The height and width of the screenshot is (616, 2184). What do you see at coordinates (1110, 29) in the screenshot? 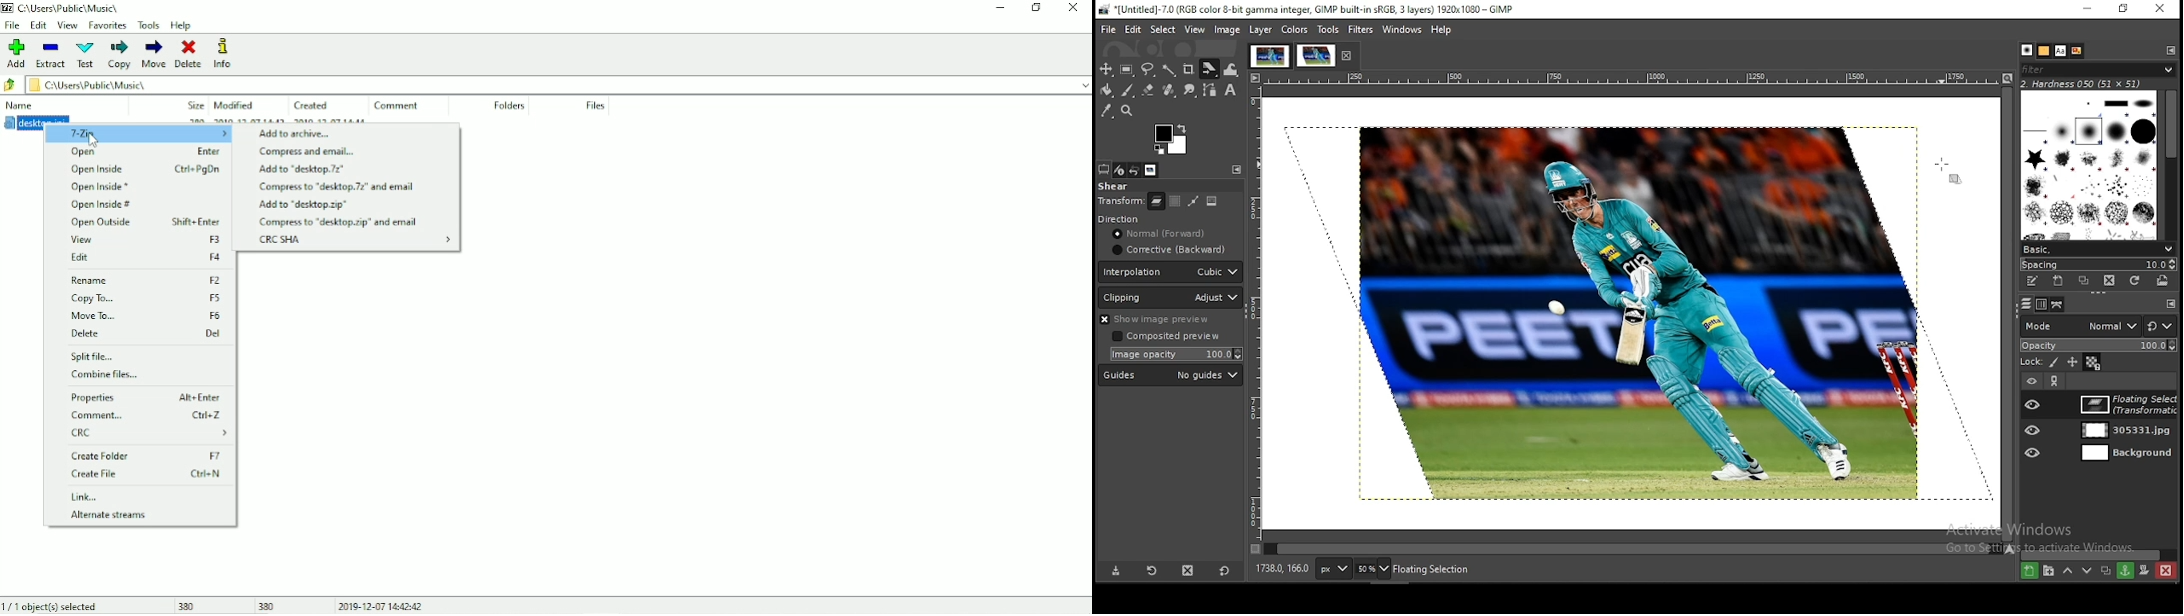
I see `file` at bounding box center [1110, 29].